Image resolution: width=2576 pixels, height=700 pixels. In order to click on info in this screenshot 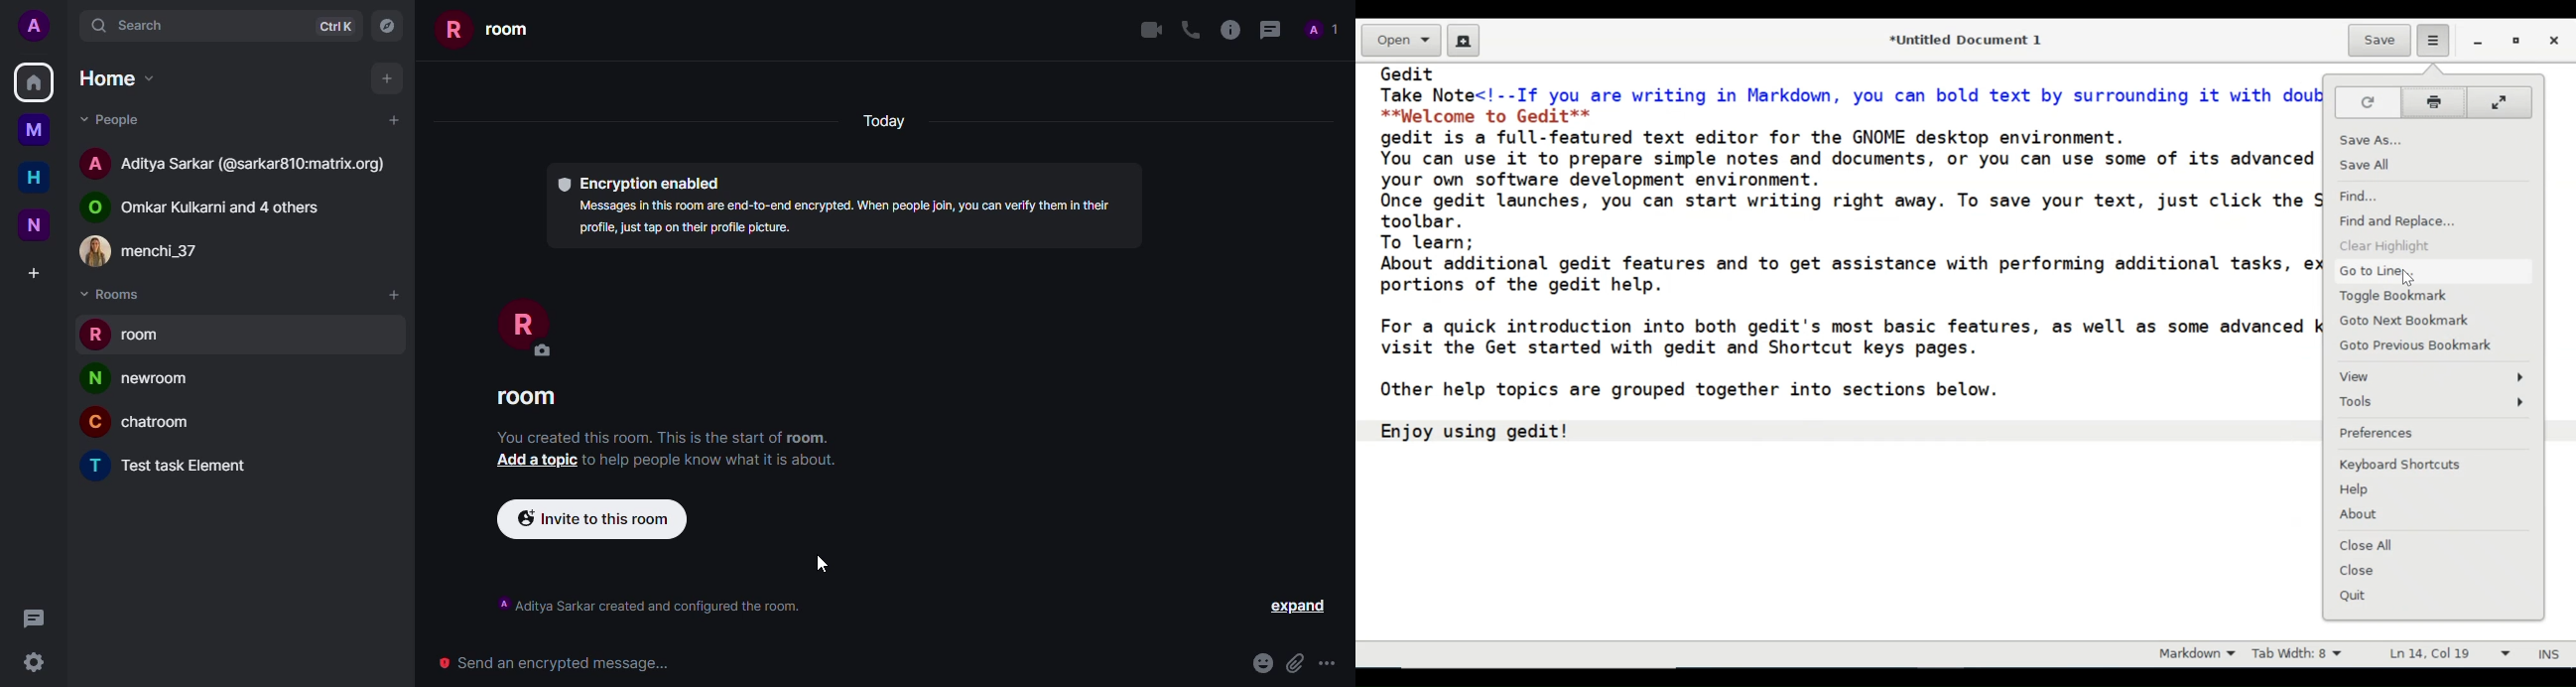, I will do `click(713, 460)`.